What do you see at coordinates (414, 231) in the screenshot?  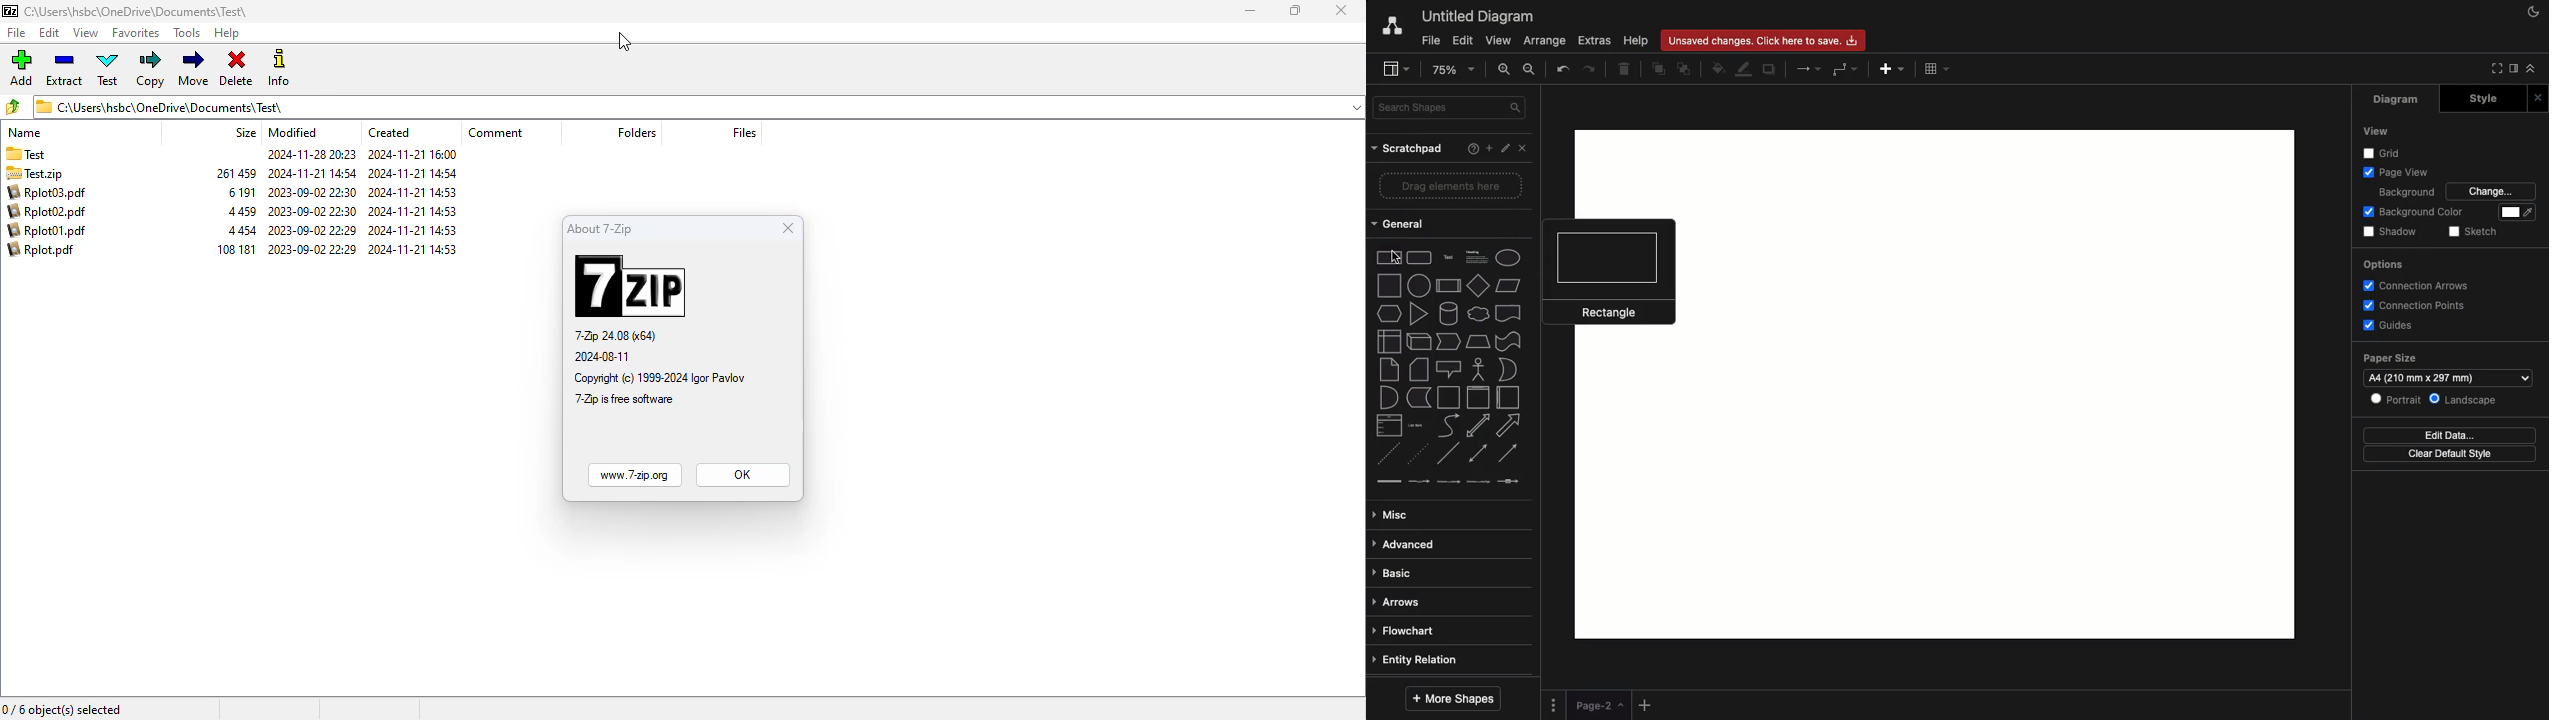 I see `2024-11-21 14:53` at bounding box center [414, 231].